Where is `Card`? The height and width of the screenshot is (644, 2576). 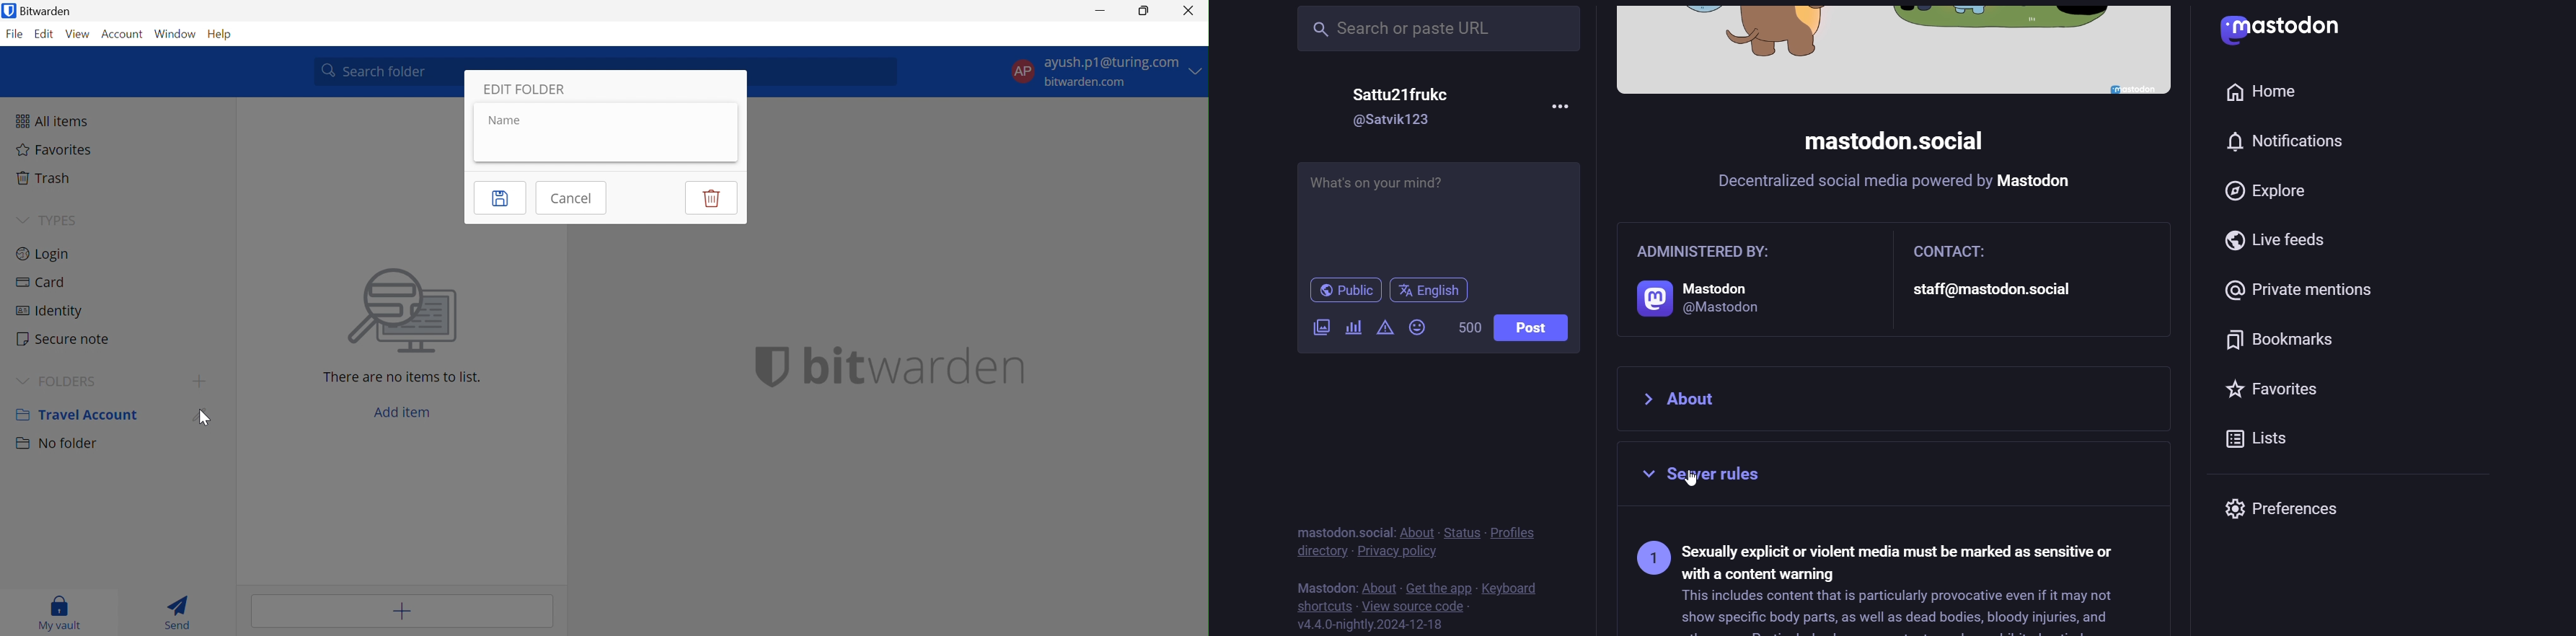
Card is located at coordinates (41, 282).